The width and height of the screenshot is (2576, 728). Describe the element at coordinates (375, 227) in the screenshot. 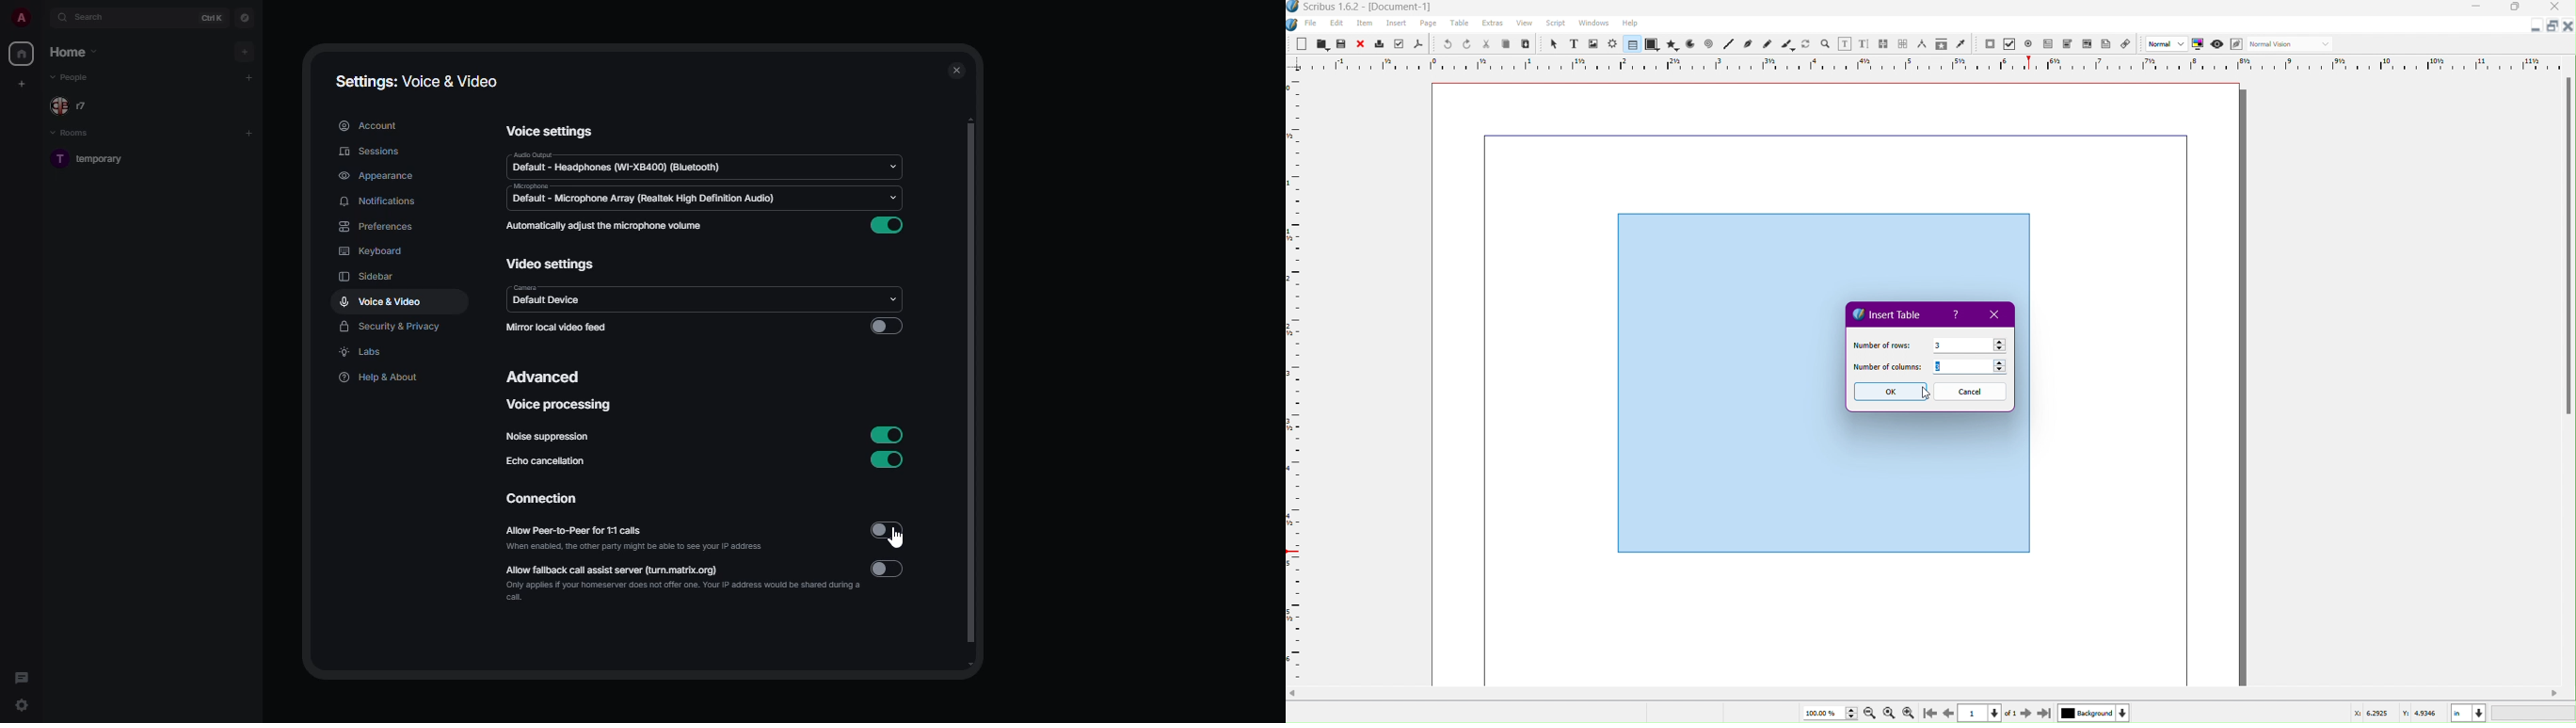

I see `preferences` at that location.